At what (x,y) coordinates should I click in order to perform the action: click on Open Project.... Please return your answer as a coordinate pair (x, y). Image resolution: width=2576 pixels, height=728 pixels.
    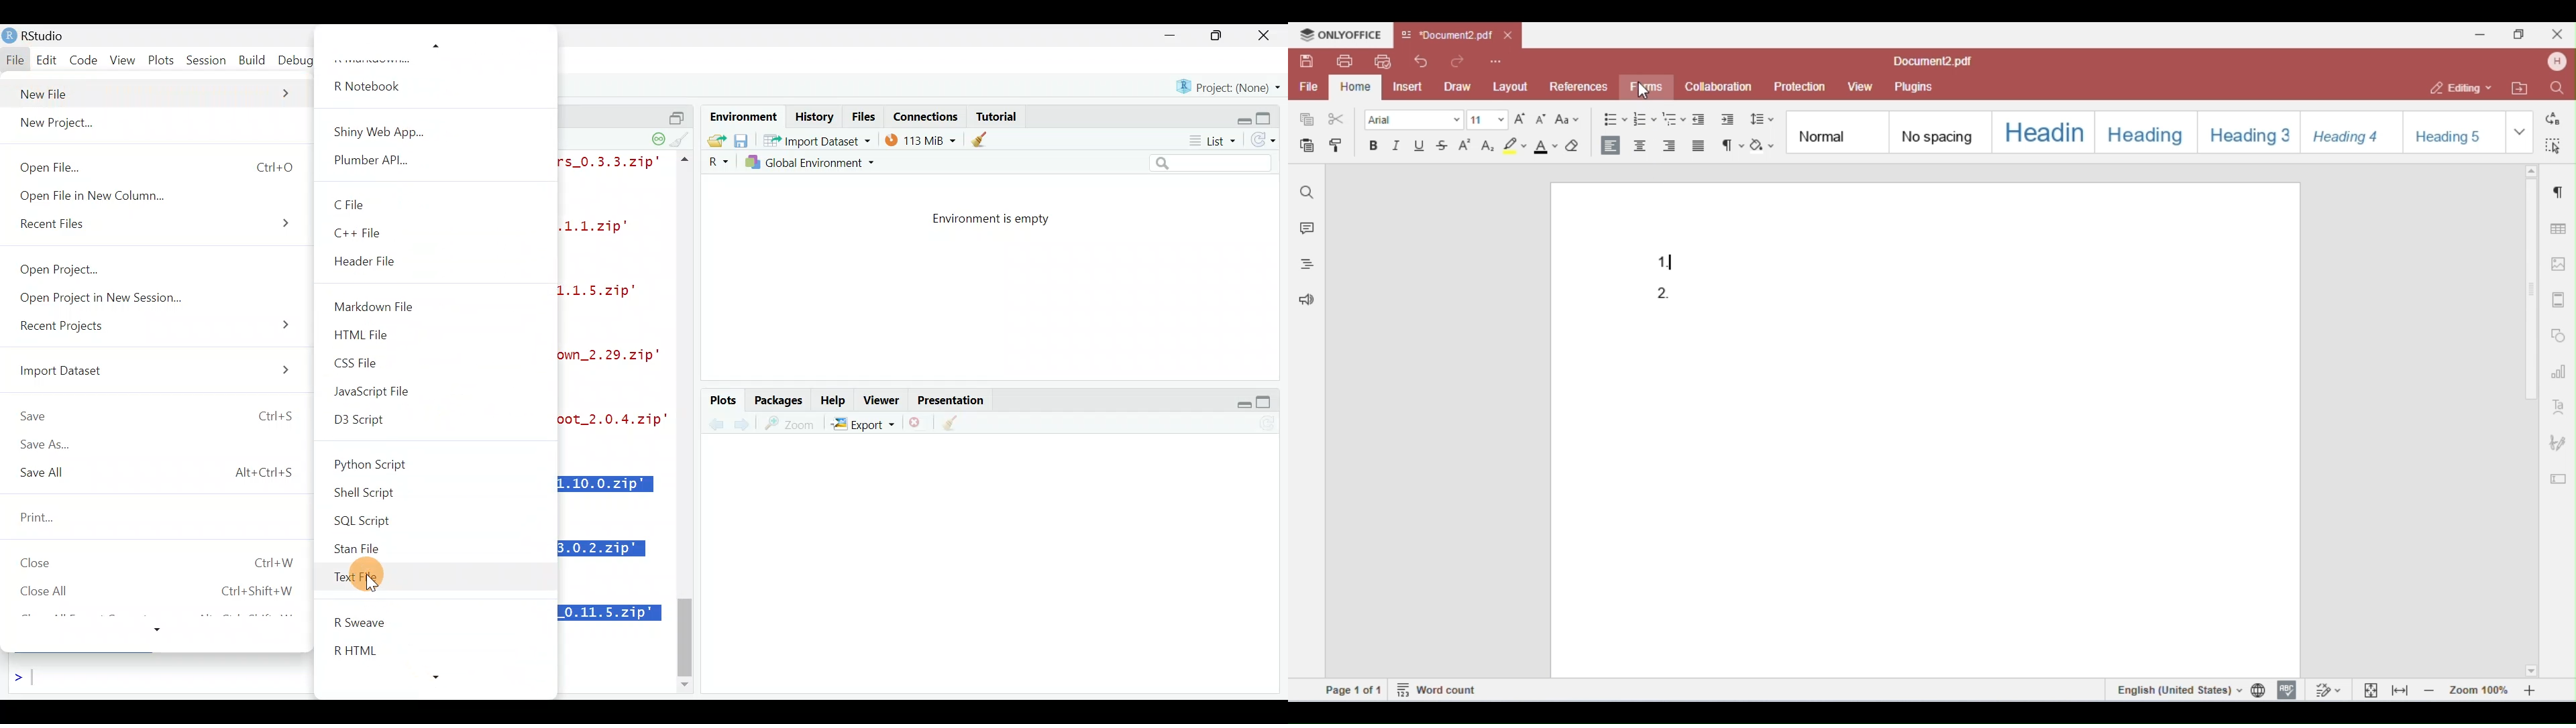
    Looking at the image, I should click on (71, 269).